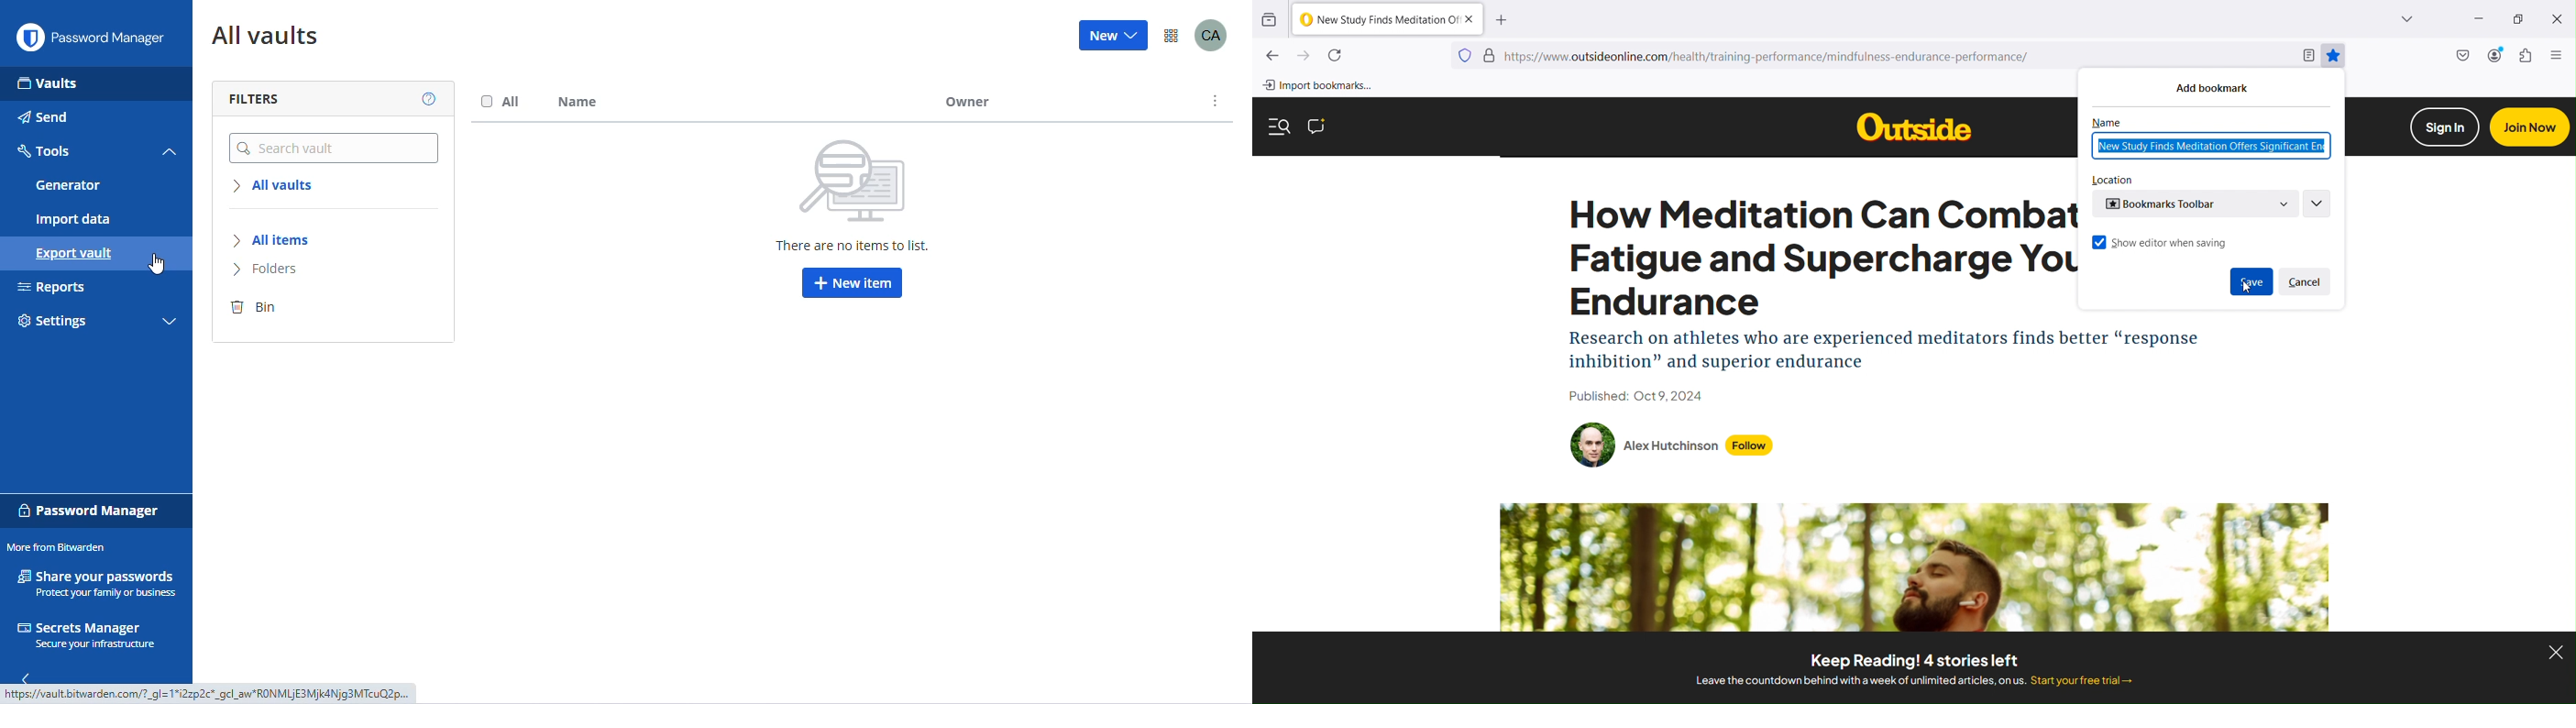  Describe the element at coordinates (46, 151) in the screenshot. I see `tools` at that location.